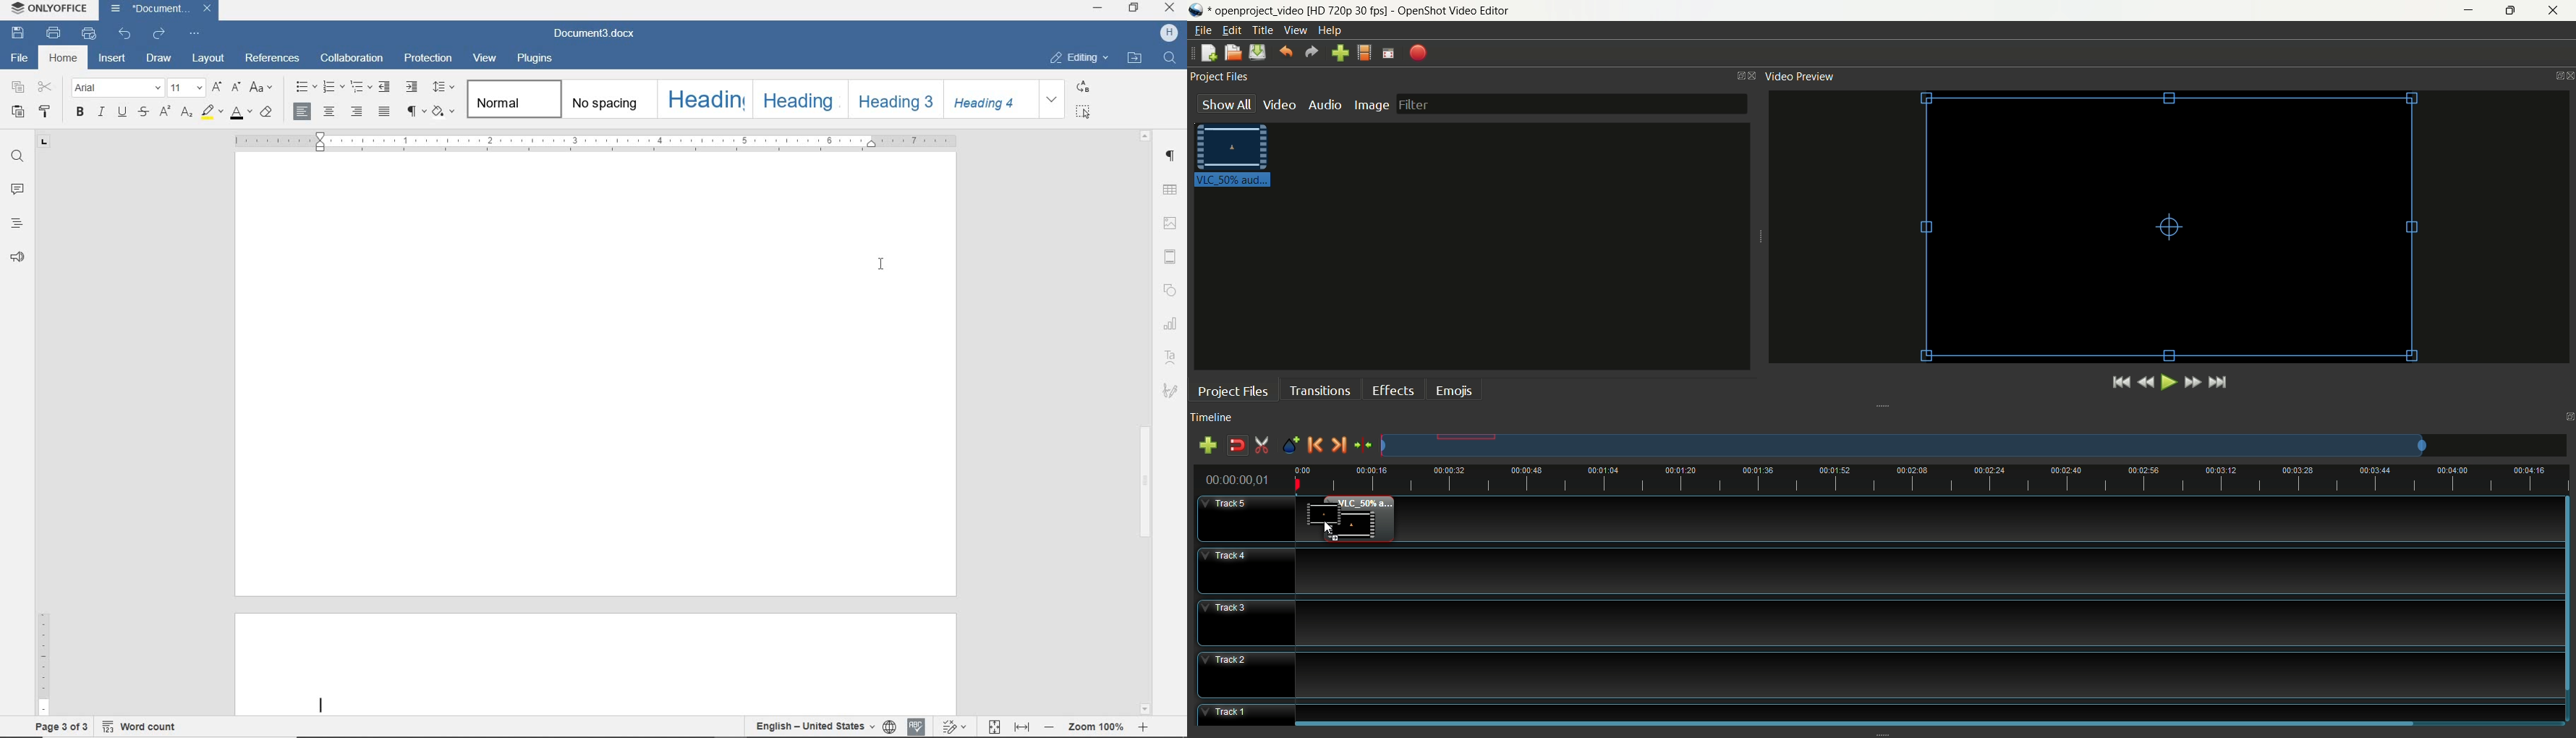 The image size is (2576, 756). What do you see at coordinates (165, 111) in the screenshot?
I see `SUPERSCRIPT` at bounding box center [165, 111].